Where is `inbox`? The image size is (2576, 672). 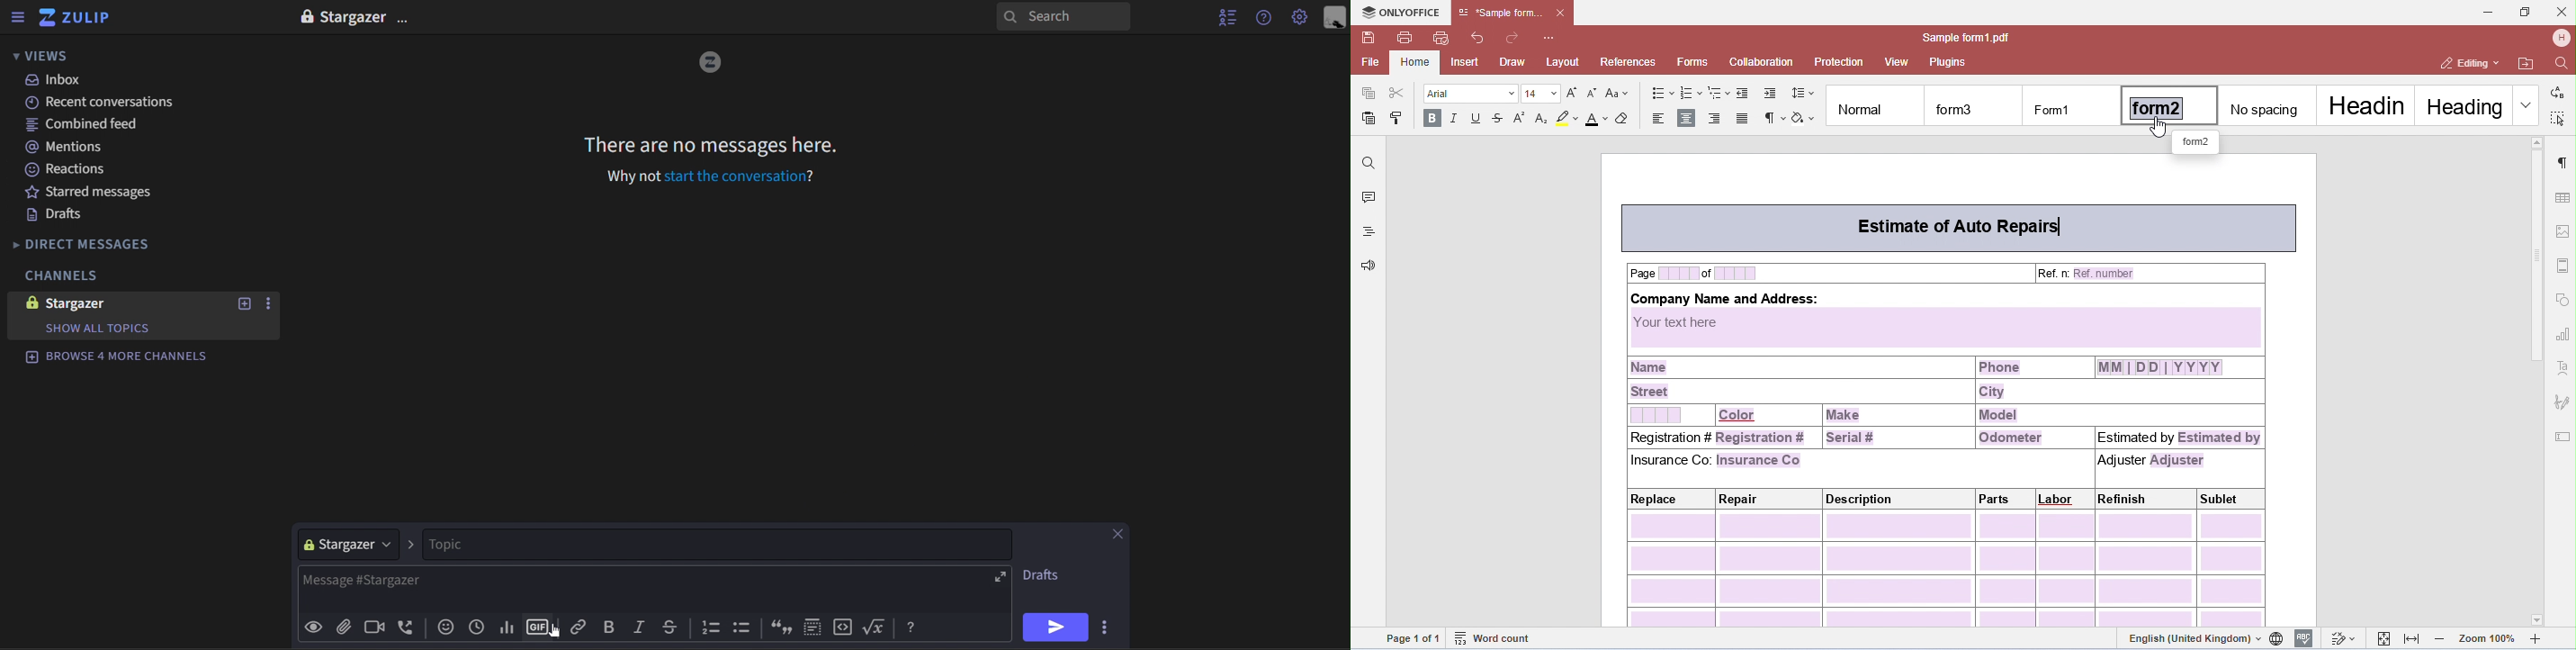
inbox is located at coordinates (111, 79).